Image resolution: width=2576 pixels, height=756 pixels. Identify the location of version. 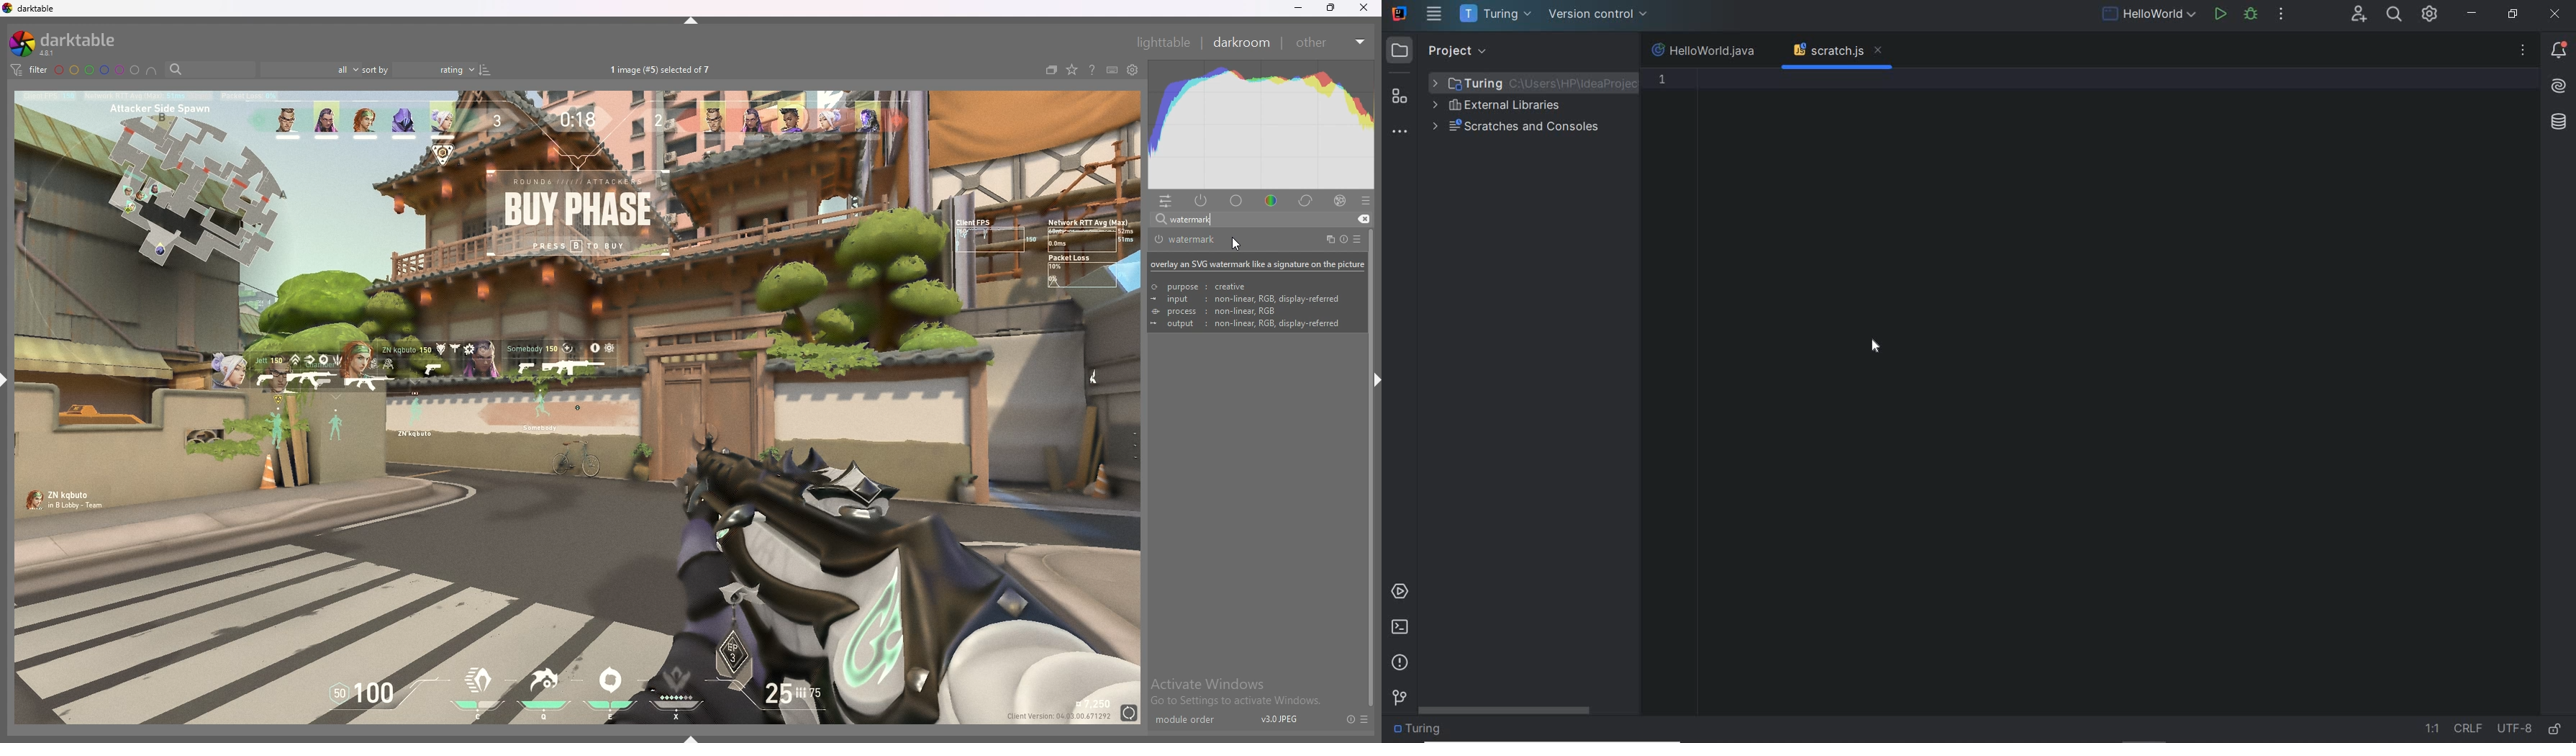
(1280, 719).